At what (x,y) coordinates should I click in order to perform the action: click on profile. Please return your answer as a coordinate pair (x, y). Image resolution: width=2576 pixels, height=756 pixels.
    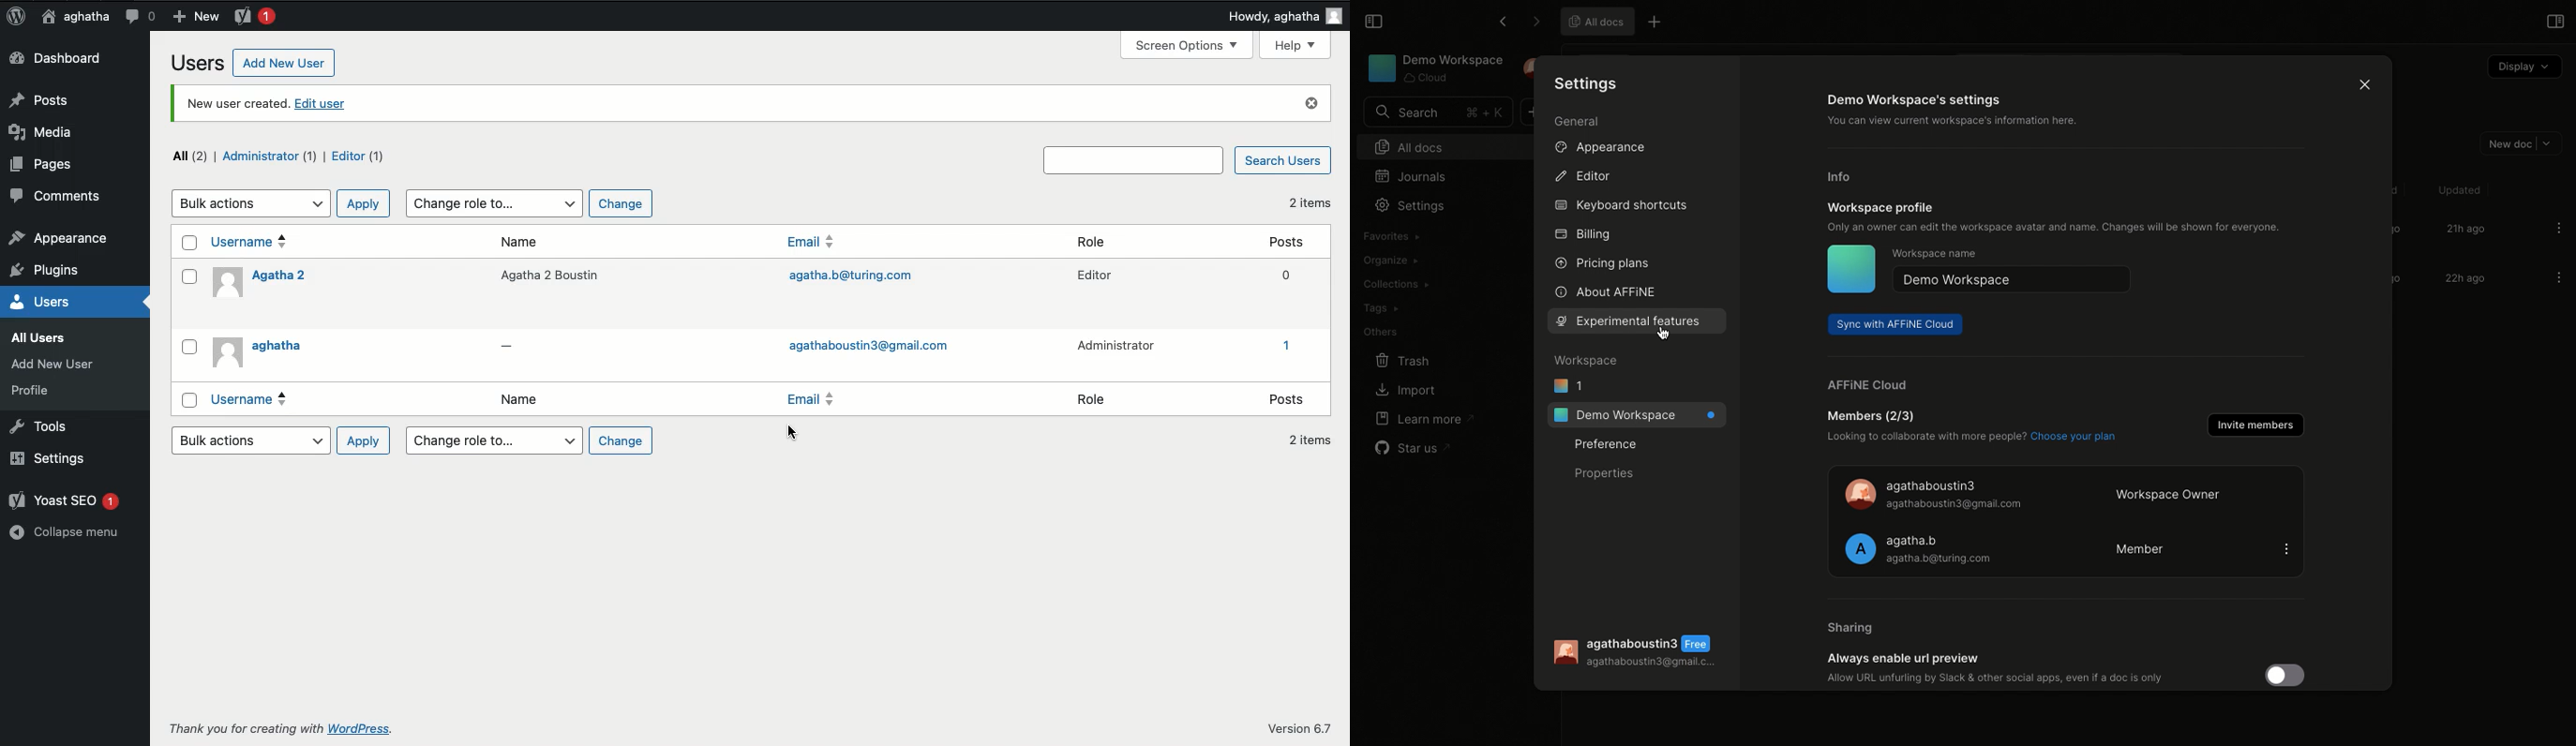
    Looking at the image, I should click on (36, 390).